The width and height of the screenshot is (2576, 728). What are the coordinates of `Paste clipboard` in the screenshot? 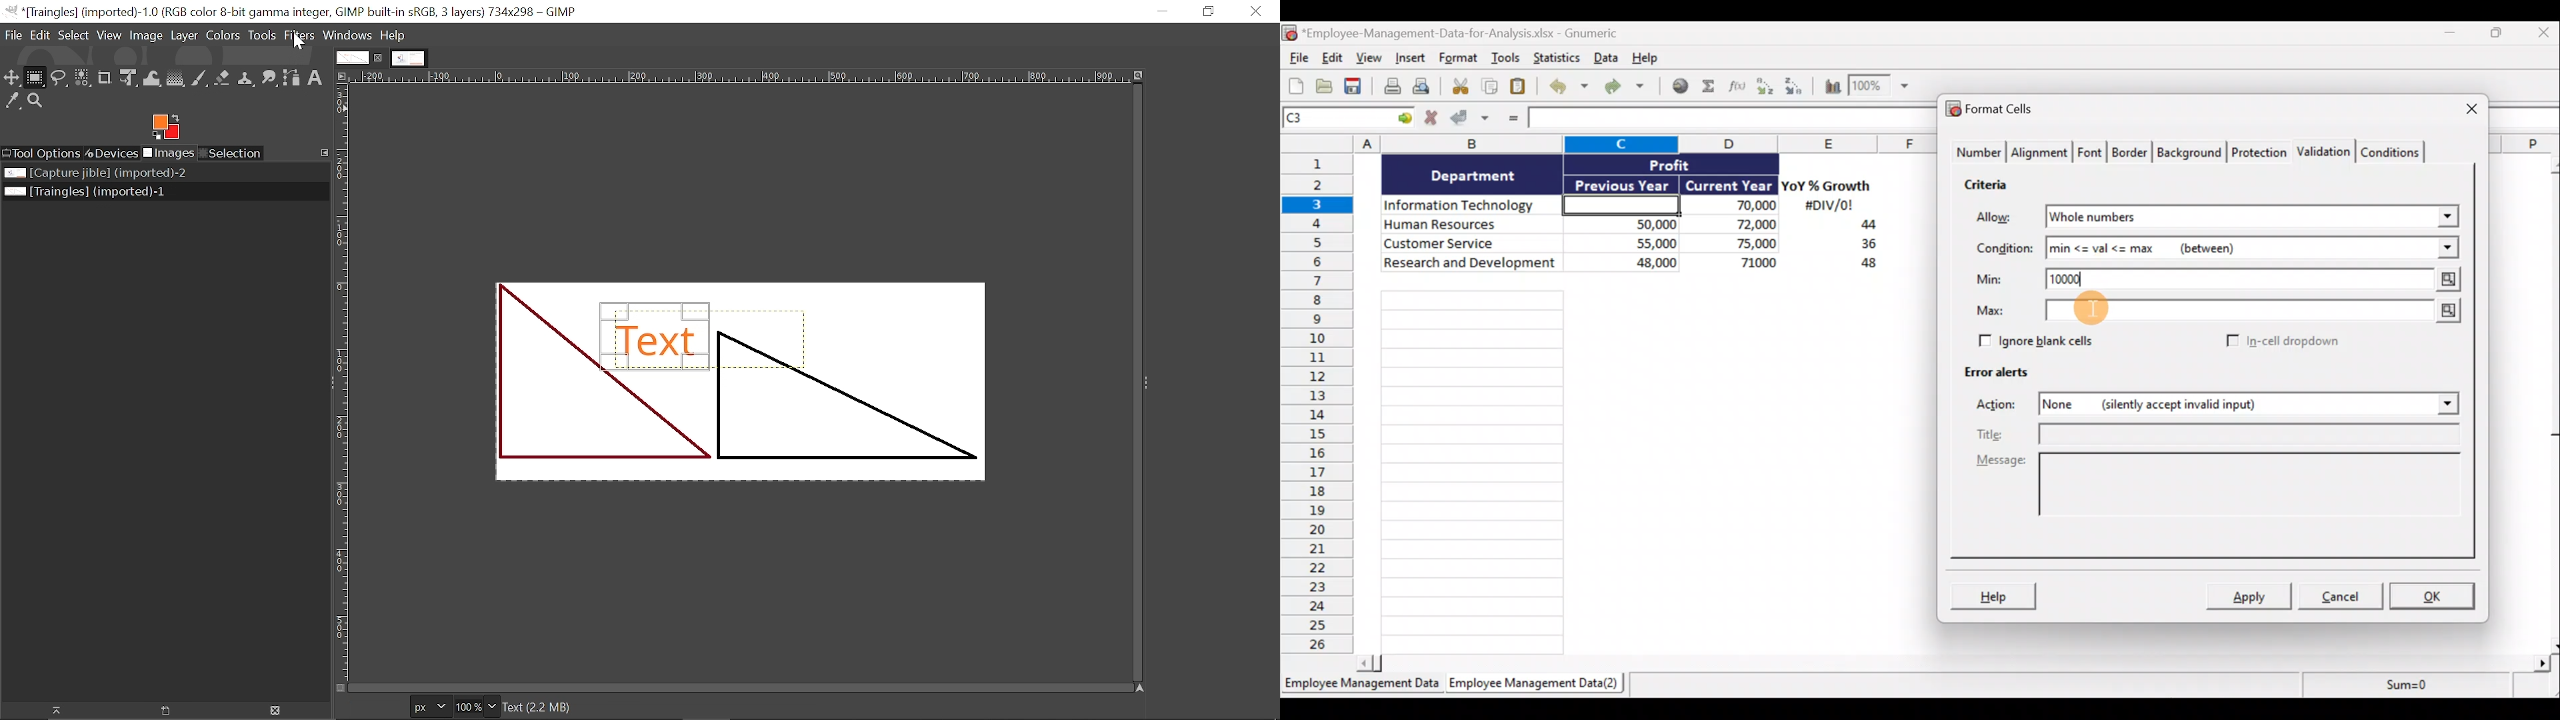 It's located at (1522, 87).